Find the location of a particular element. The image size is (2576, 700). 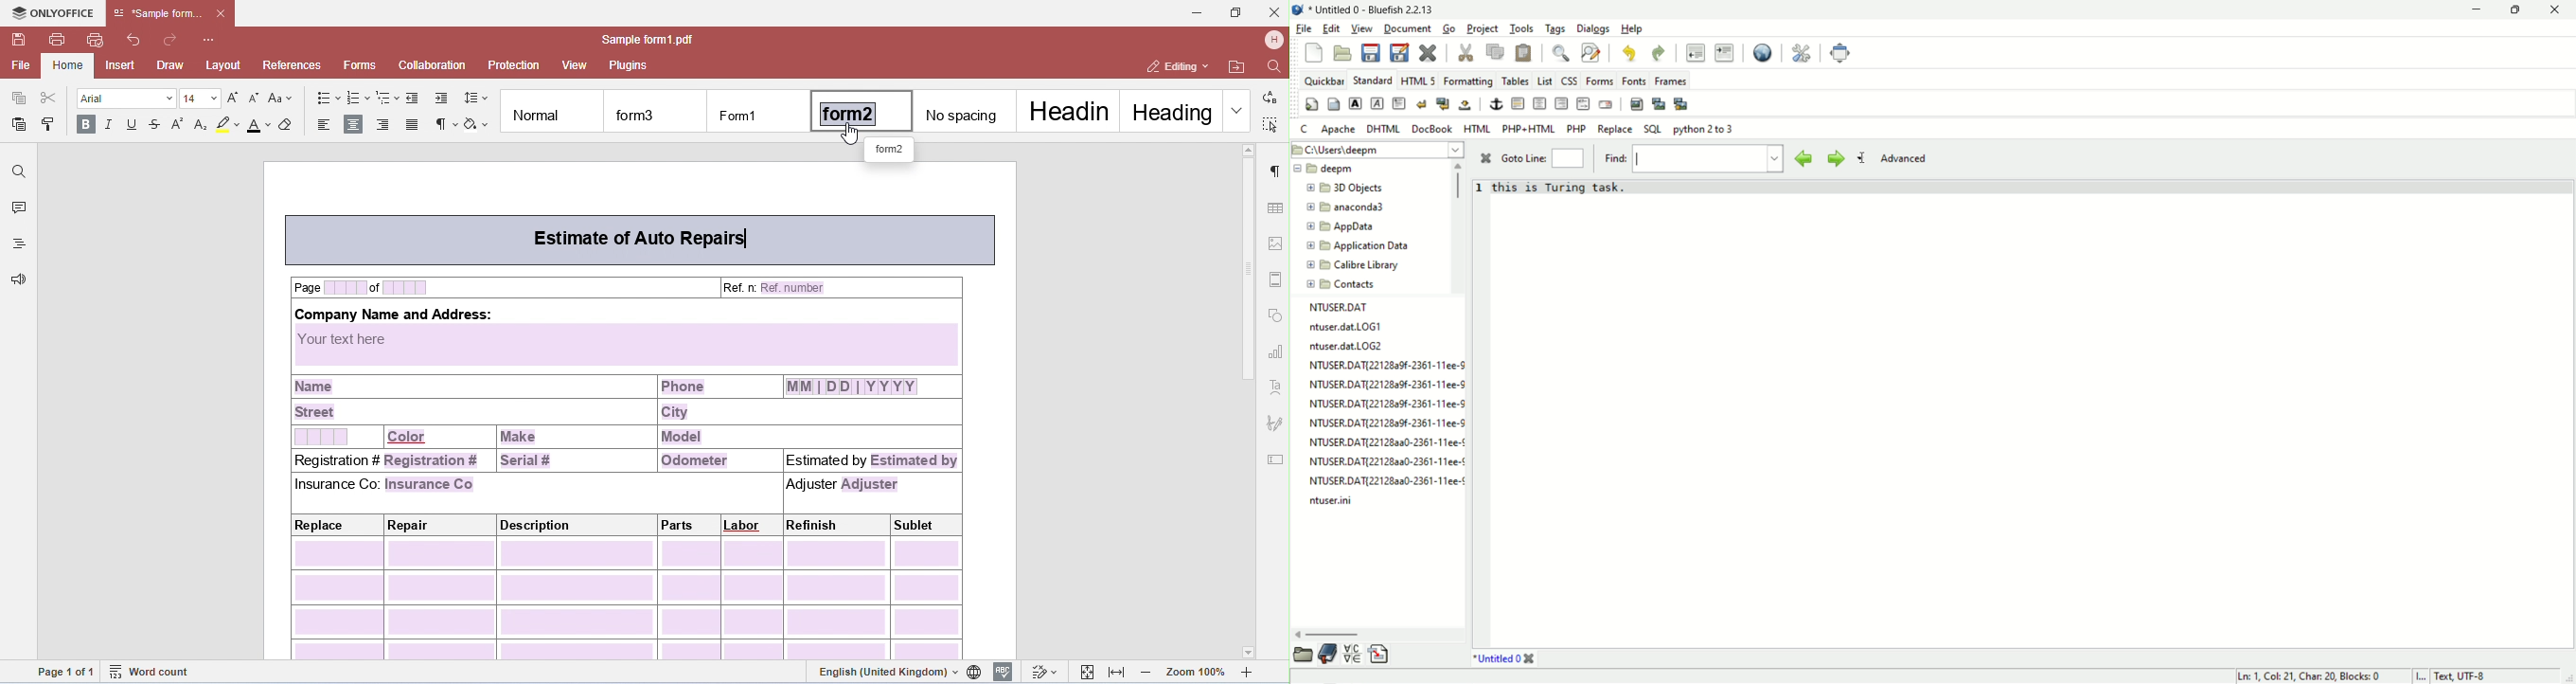

center is located at coordinates (1541, 104).